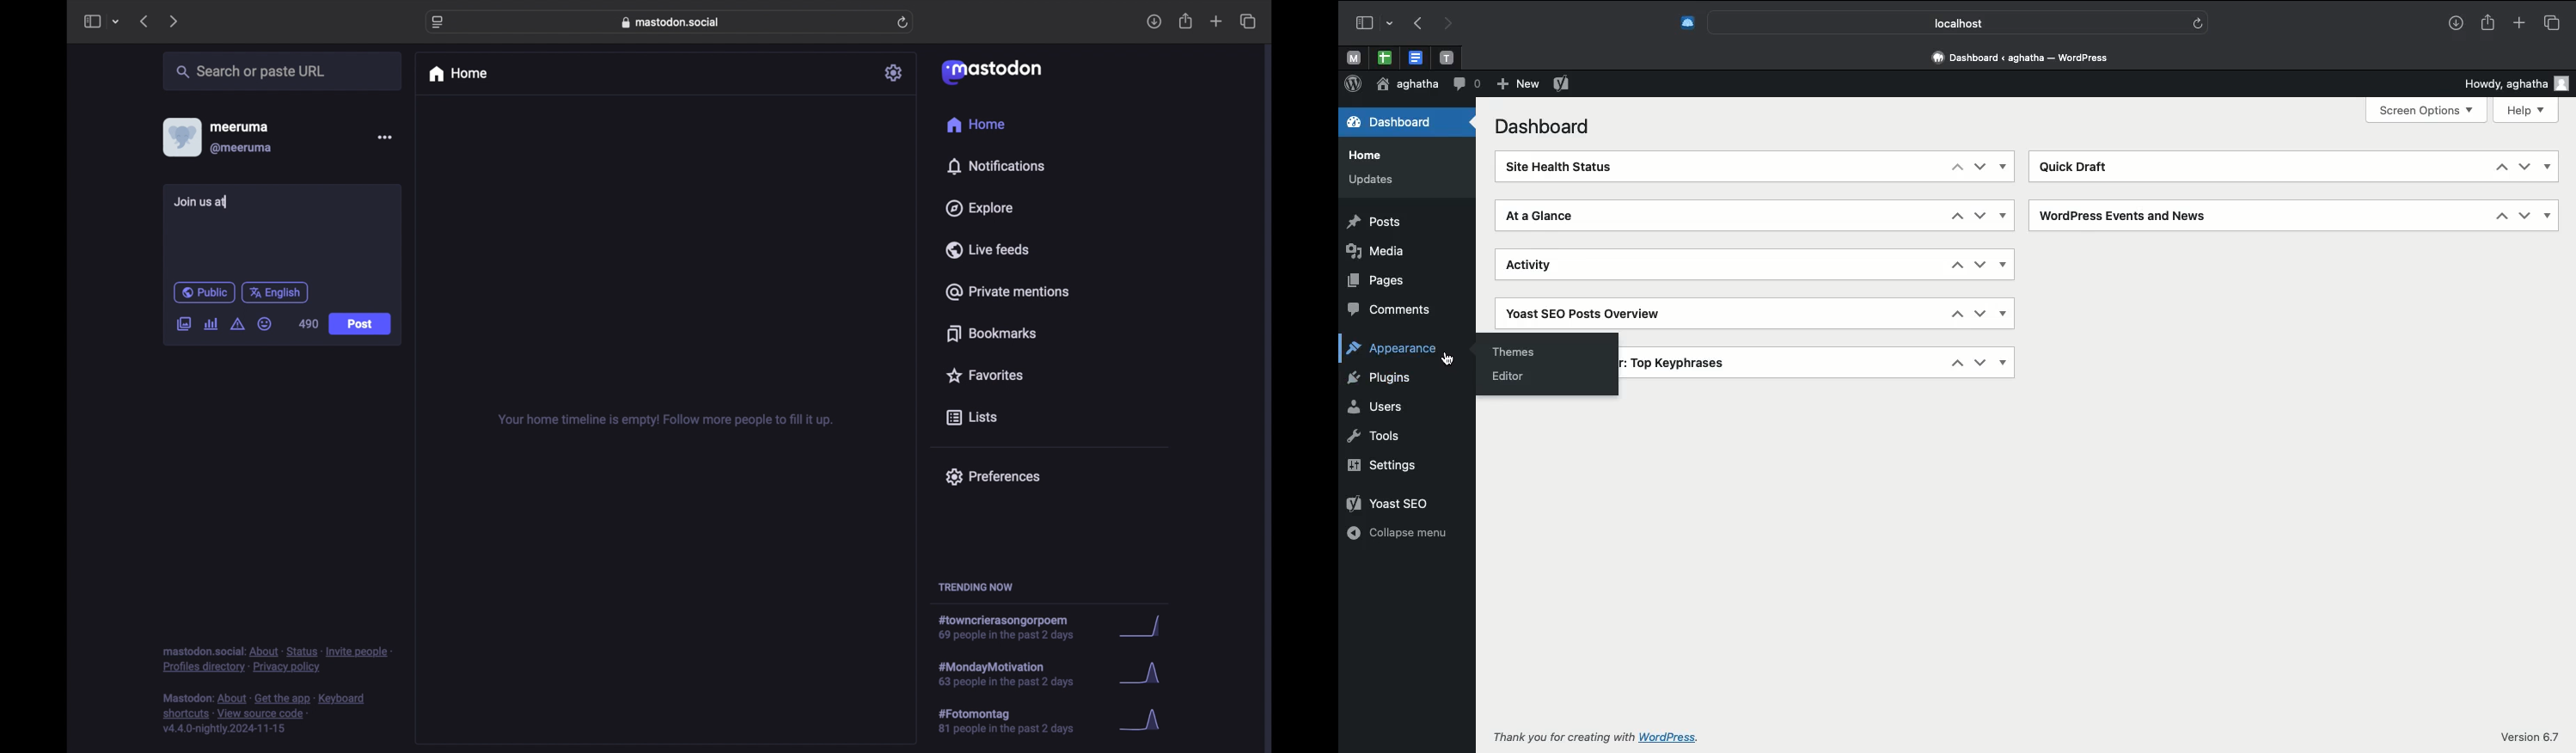 This screenshot has height=756, width=2576. I want to click on Tabs, so click(2551, 22).